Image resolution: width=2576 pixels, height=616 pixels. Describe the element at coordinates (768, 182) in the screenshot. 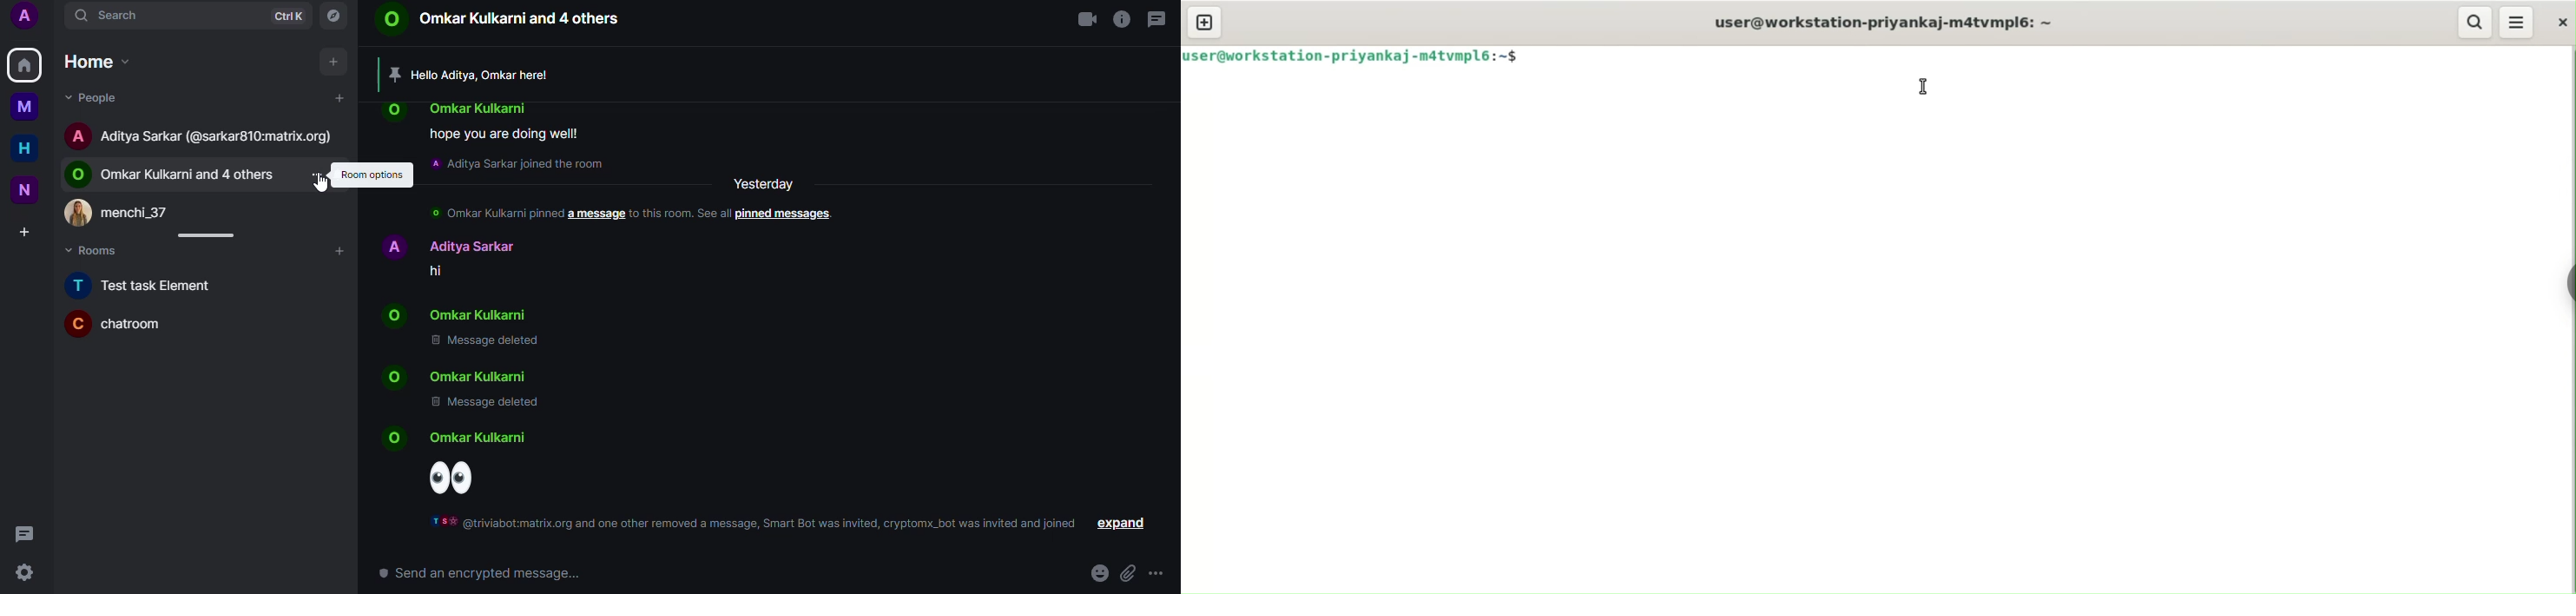

I see `Yesterday` at that location.